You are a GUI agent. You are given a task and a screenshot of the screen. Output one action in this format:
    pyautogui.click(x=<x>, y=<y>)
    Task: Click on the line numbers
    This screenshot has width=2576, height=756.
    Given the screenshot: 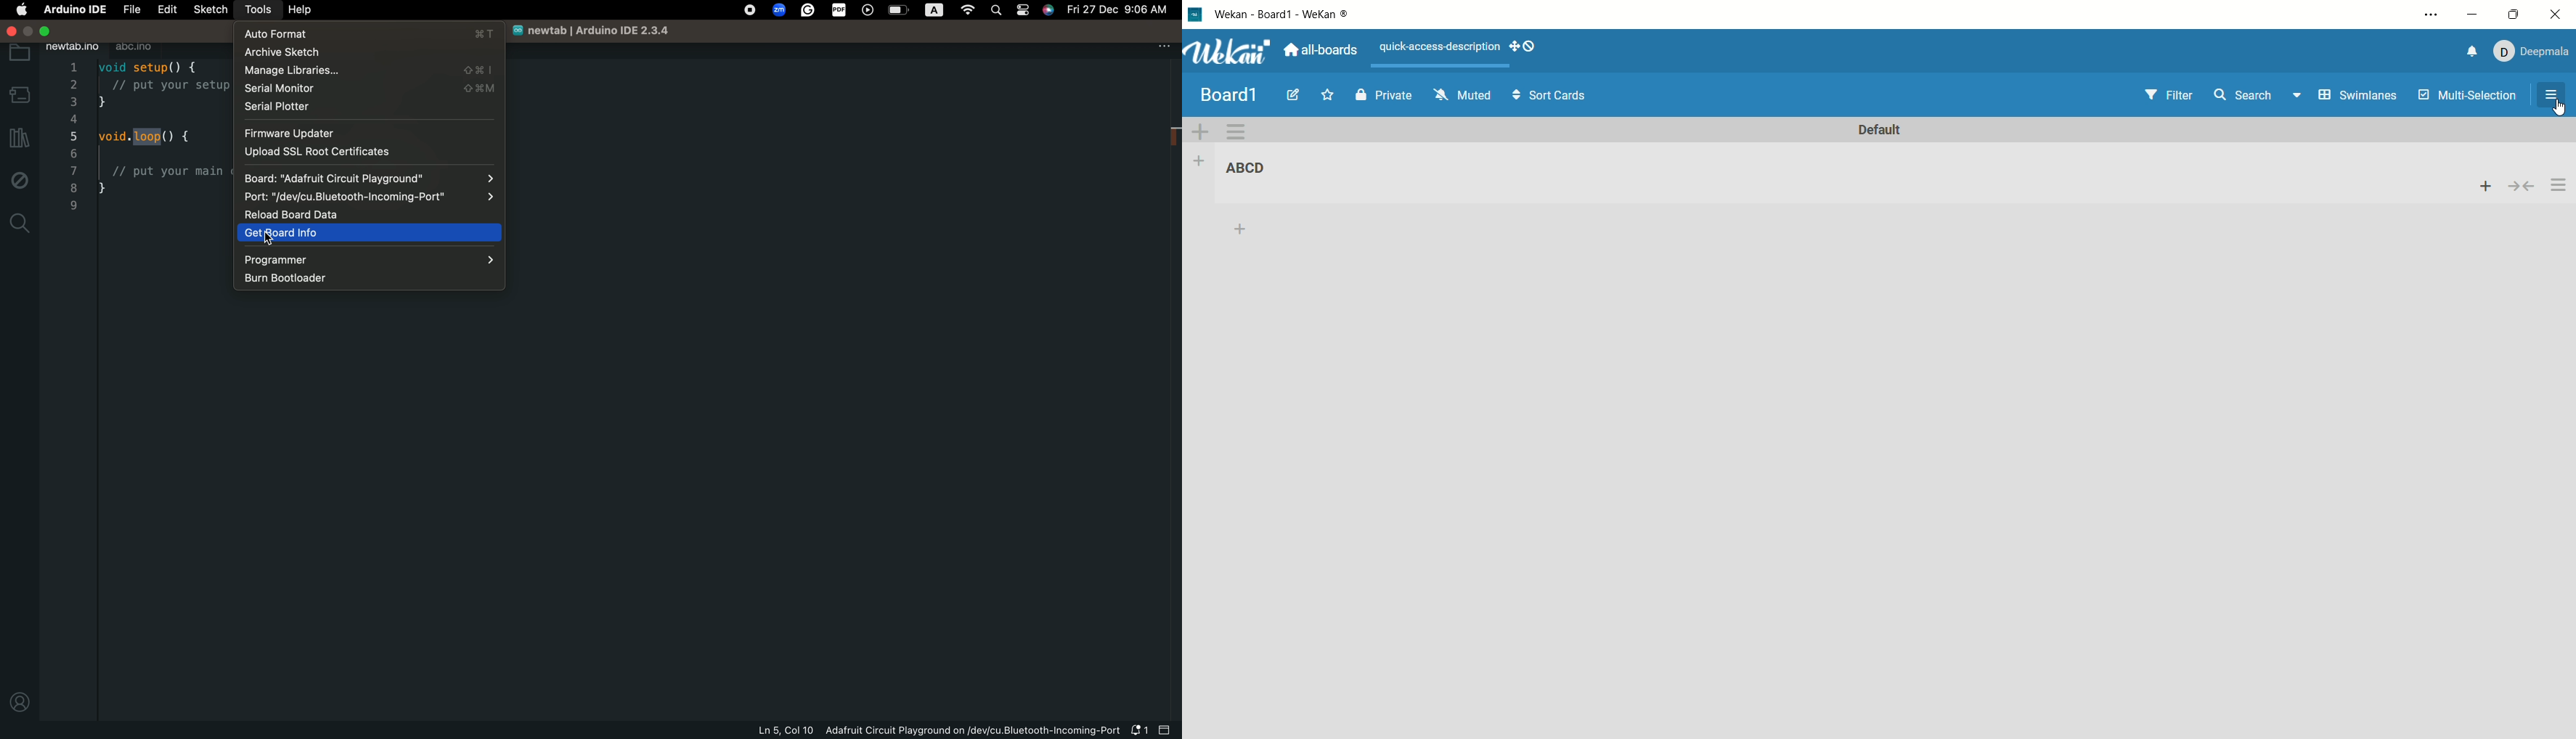 What is the action you would take?
    pyautogui.click(x=71, y=138)
    